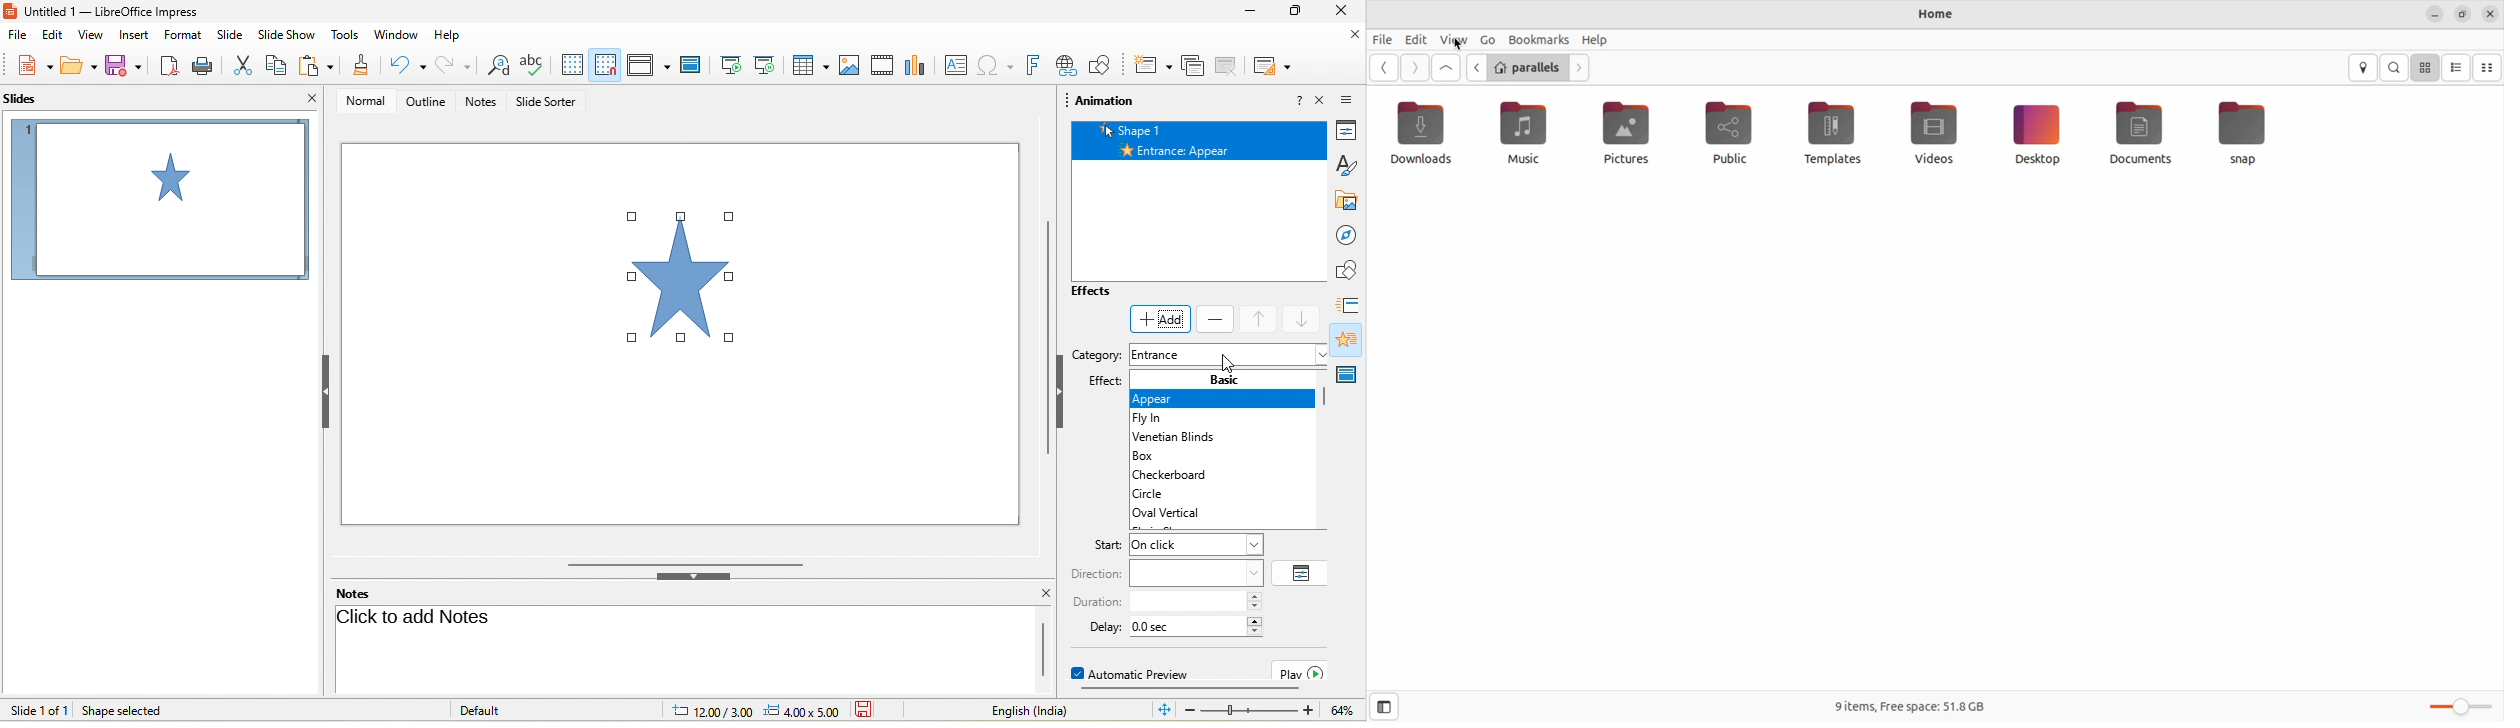 The image size is (2520, 728). Describe the element at coordinates (1251, 711) in the screenshot. I see `zoom` at that location.